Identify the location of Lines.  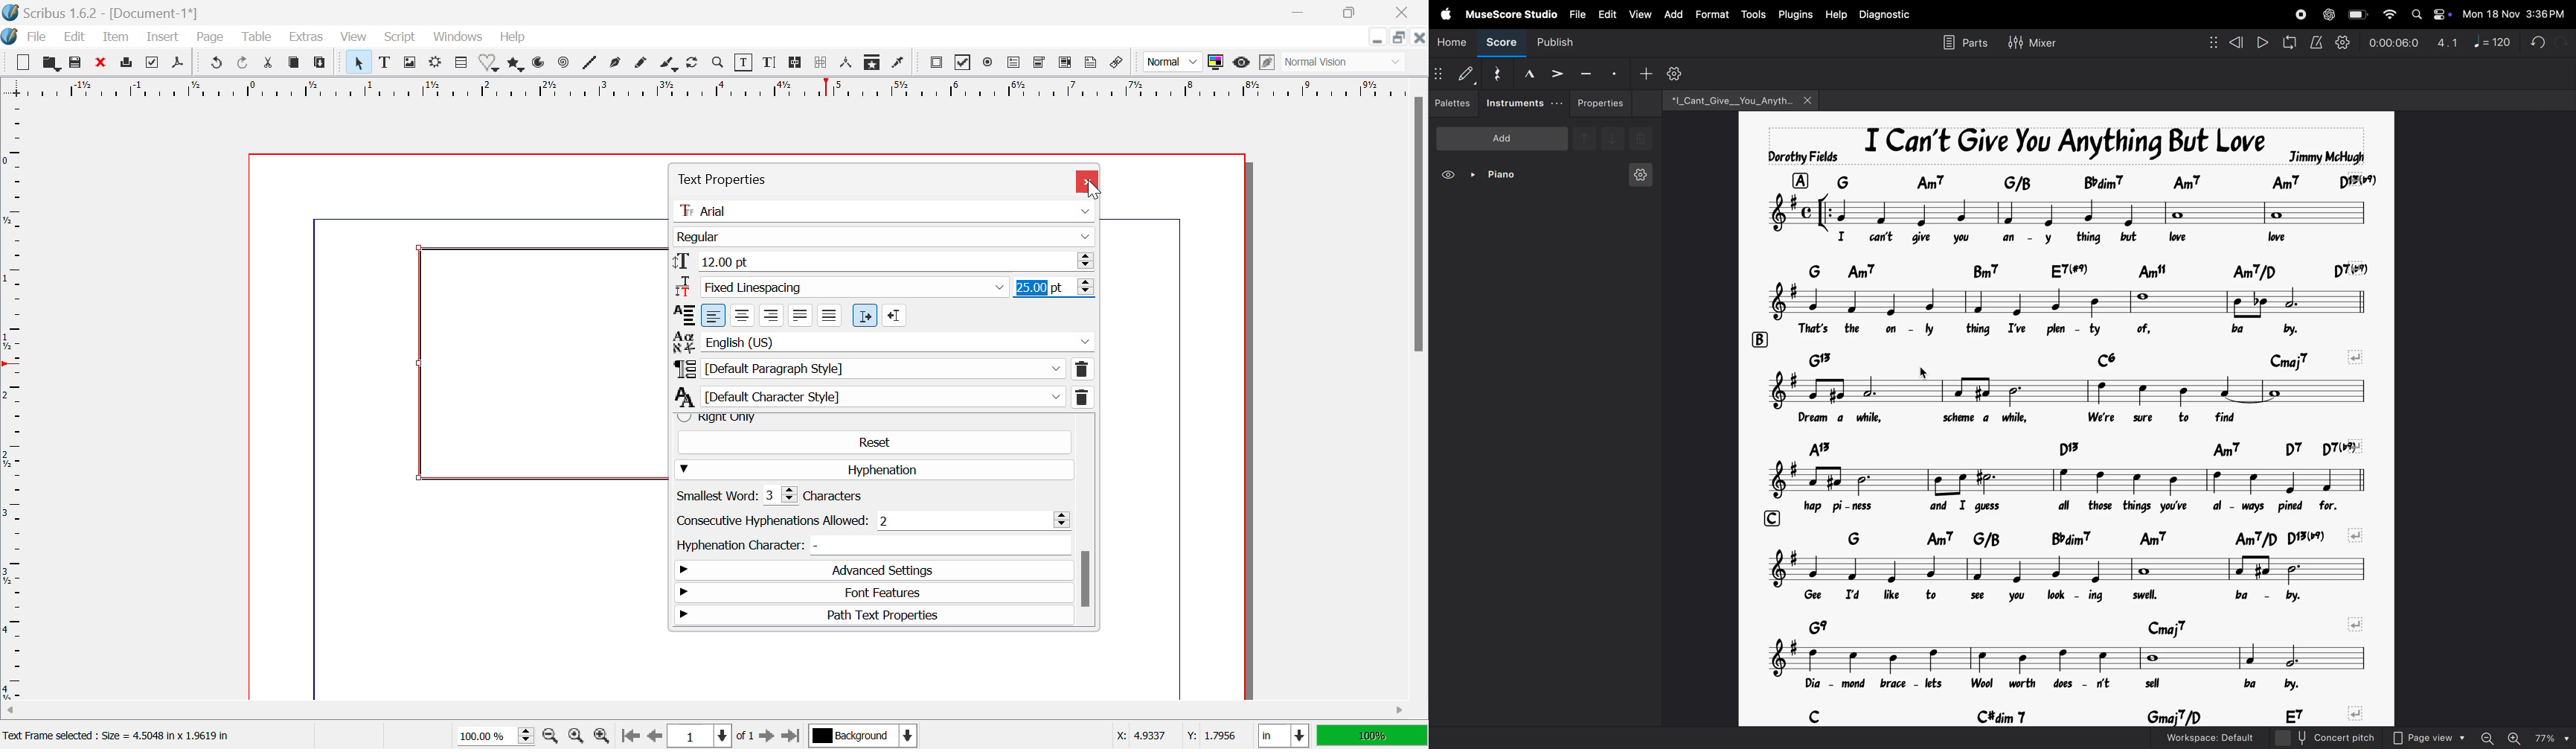
(590, 64).